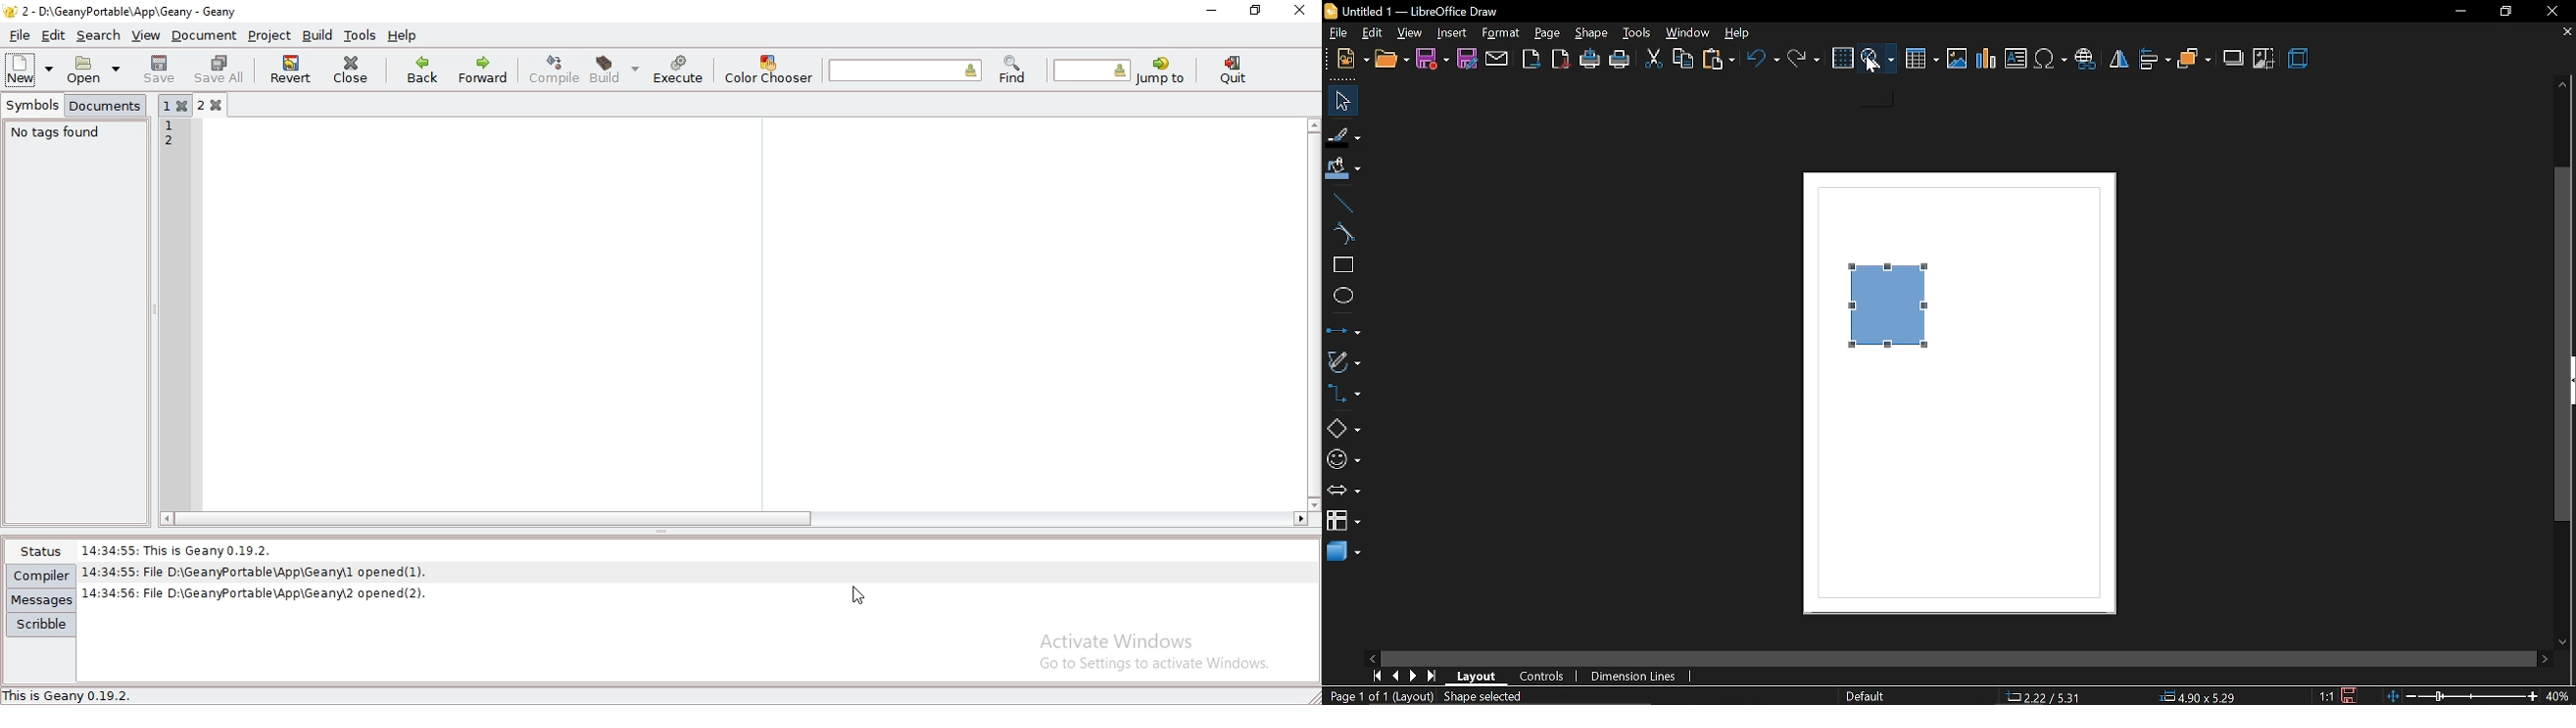  What do you see at coordinates (1531, 60) in the screenshot?
I see `export ` at bounding box center [1531, 60].